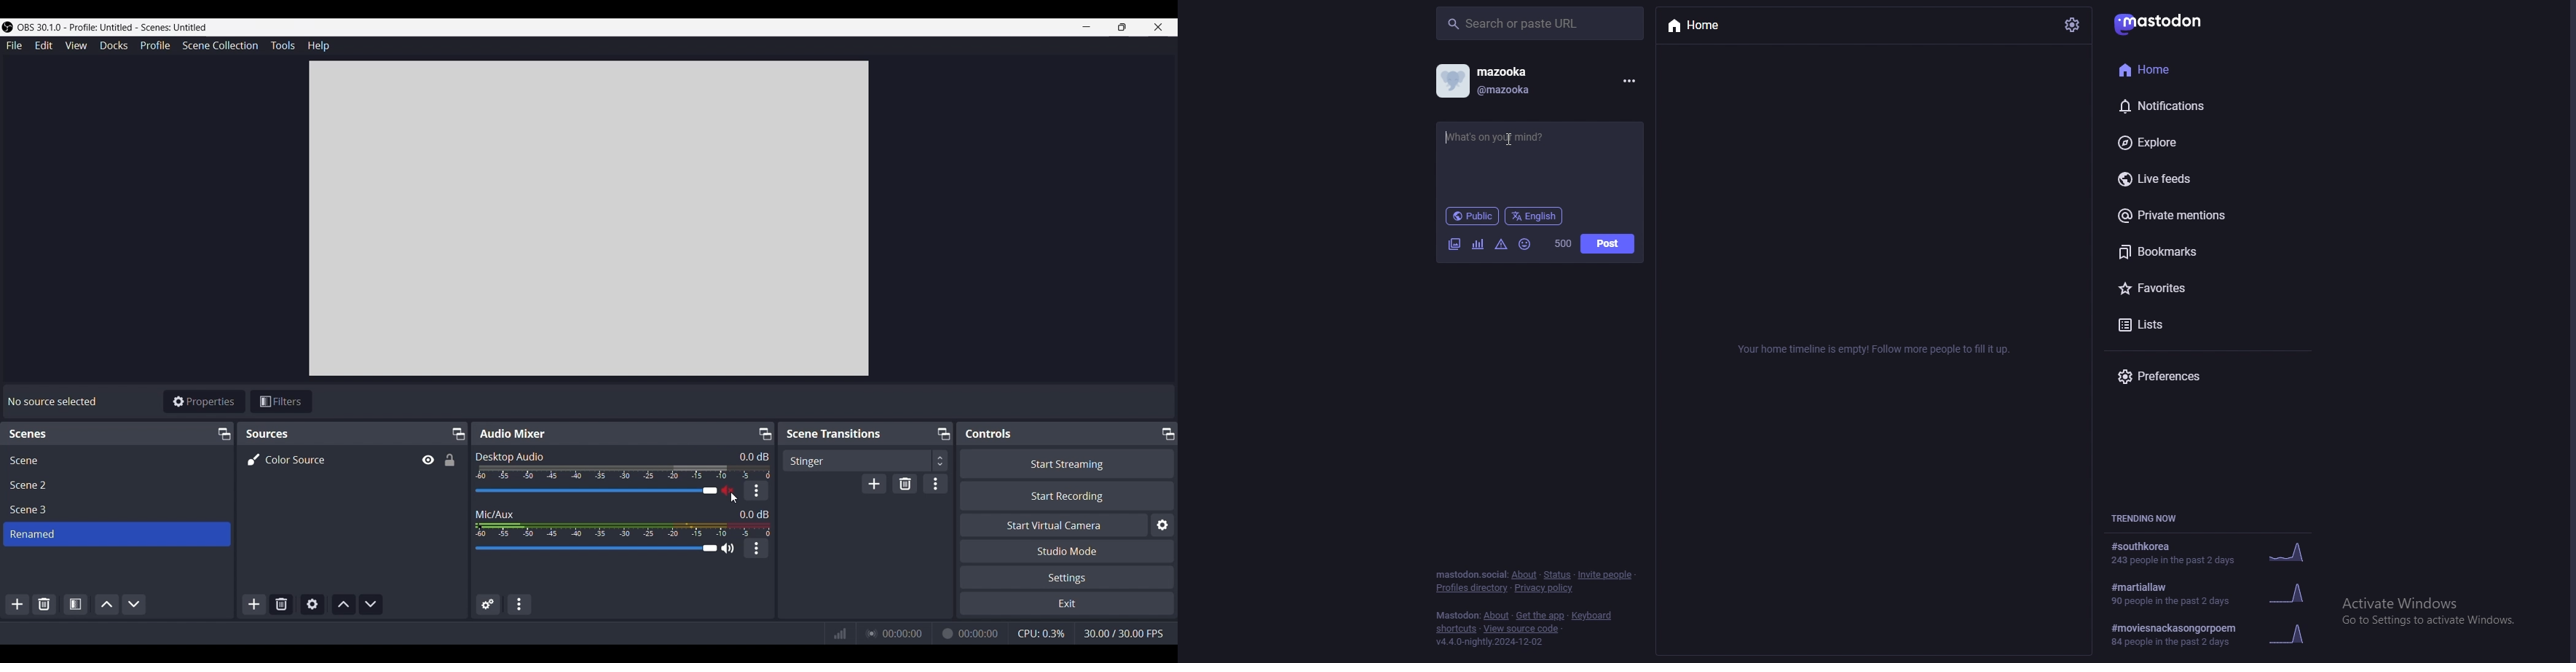 This screenshot has width=2576, height=672. What do you see at coordinates (1563, 243) in the screenshot?
I see `word count` at bounding box center [1563, 243].